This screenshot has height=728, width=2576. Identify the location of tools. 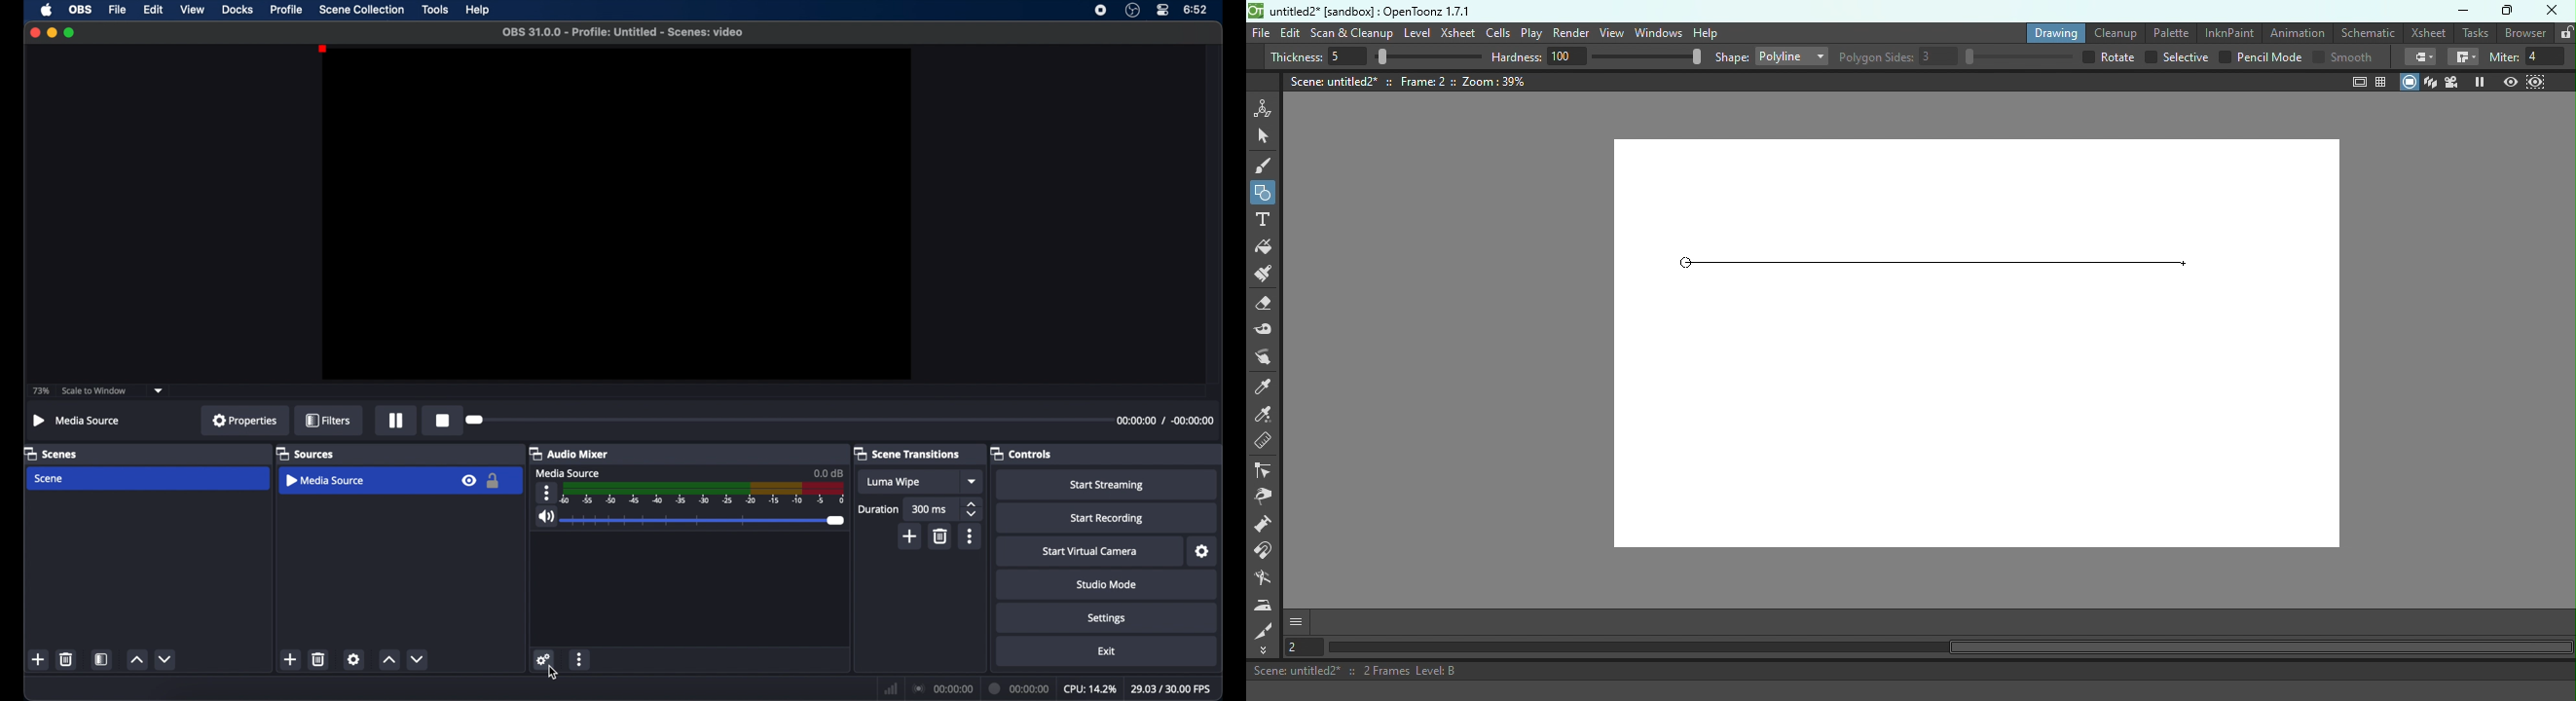
(435, 10).